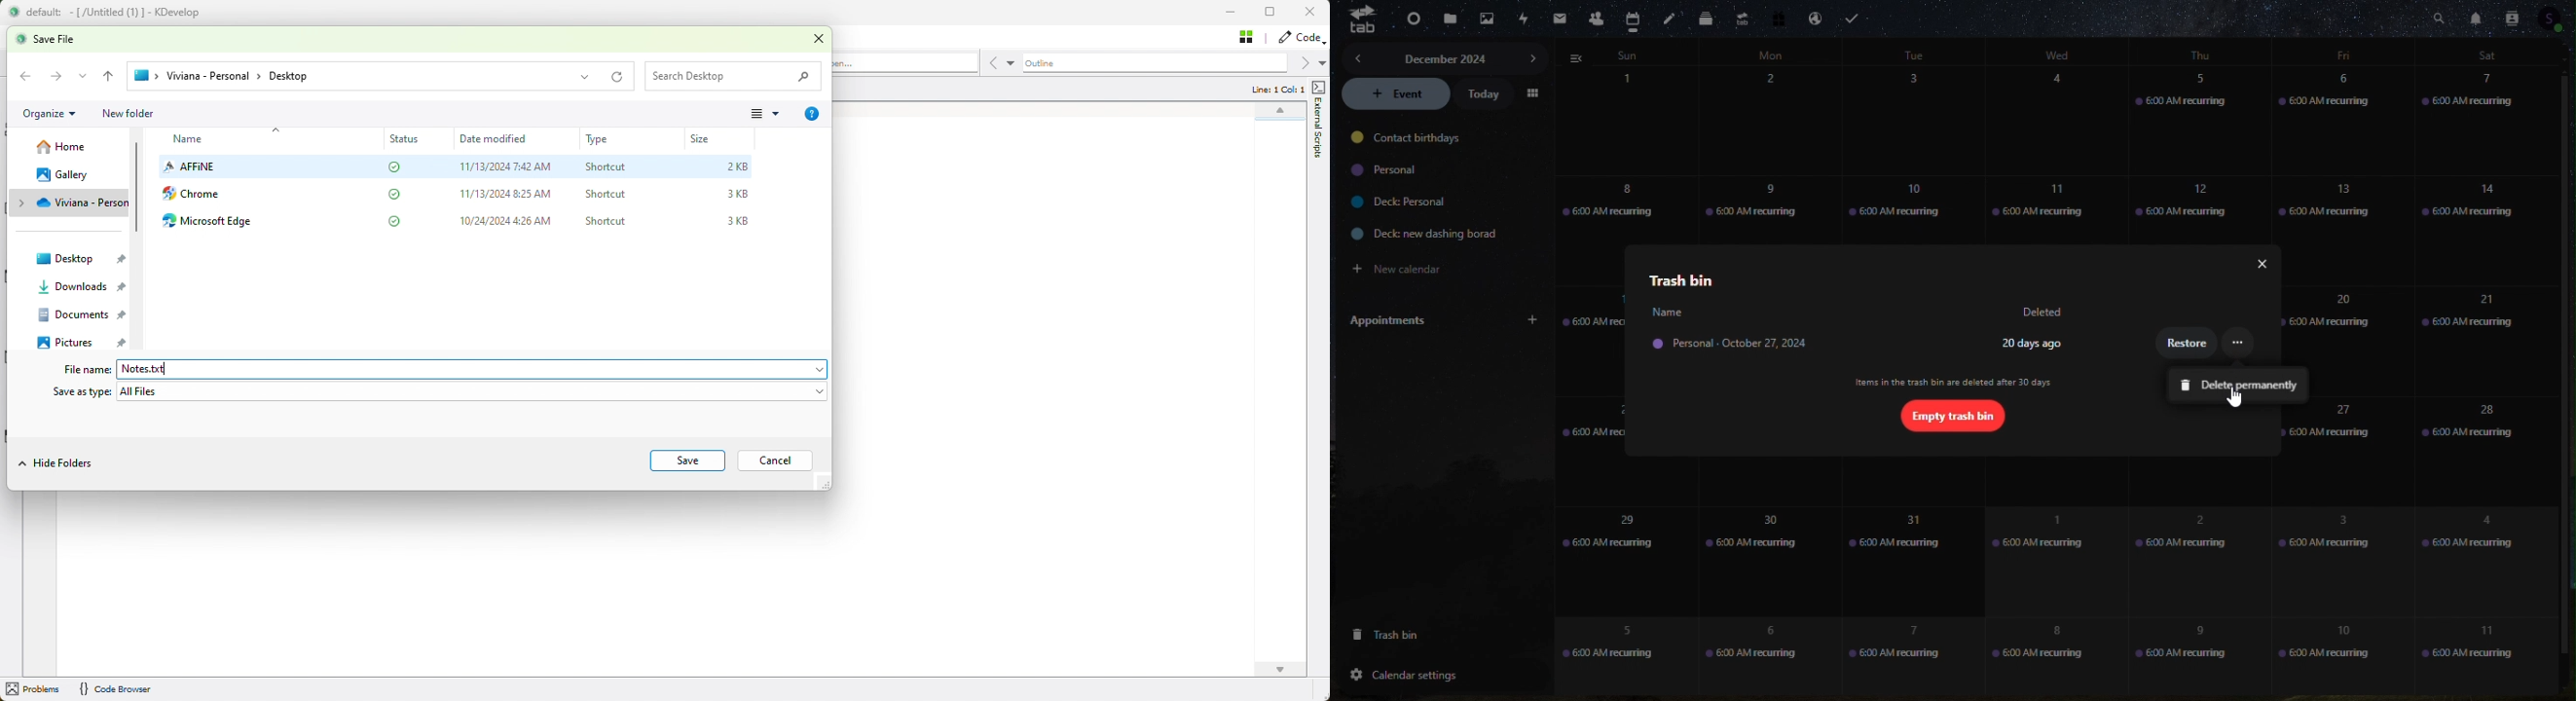 The height and width of the screenshot is (728, 2576). What do you see at coordinates (2337, 655) in the screenshot?
I see `10` at bounding box center [2337, 655].